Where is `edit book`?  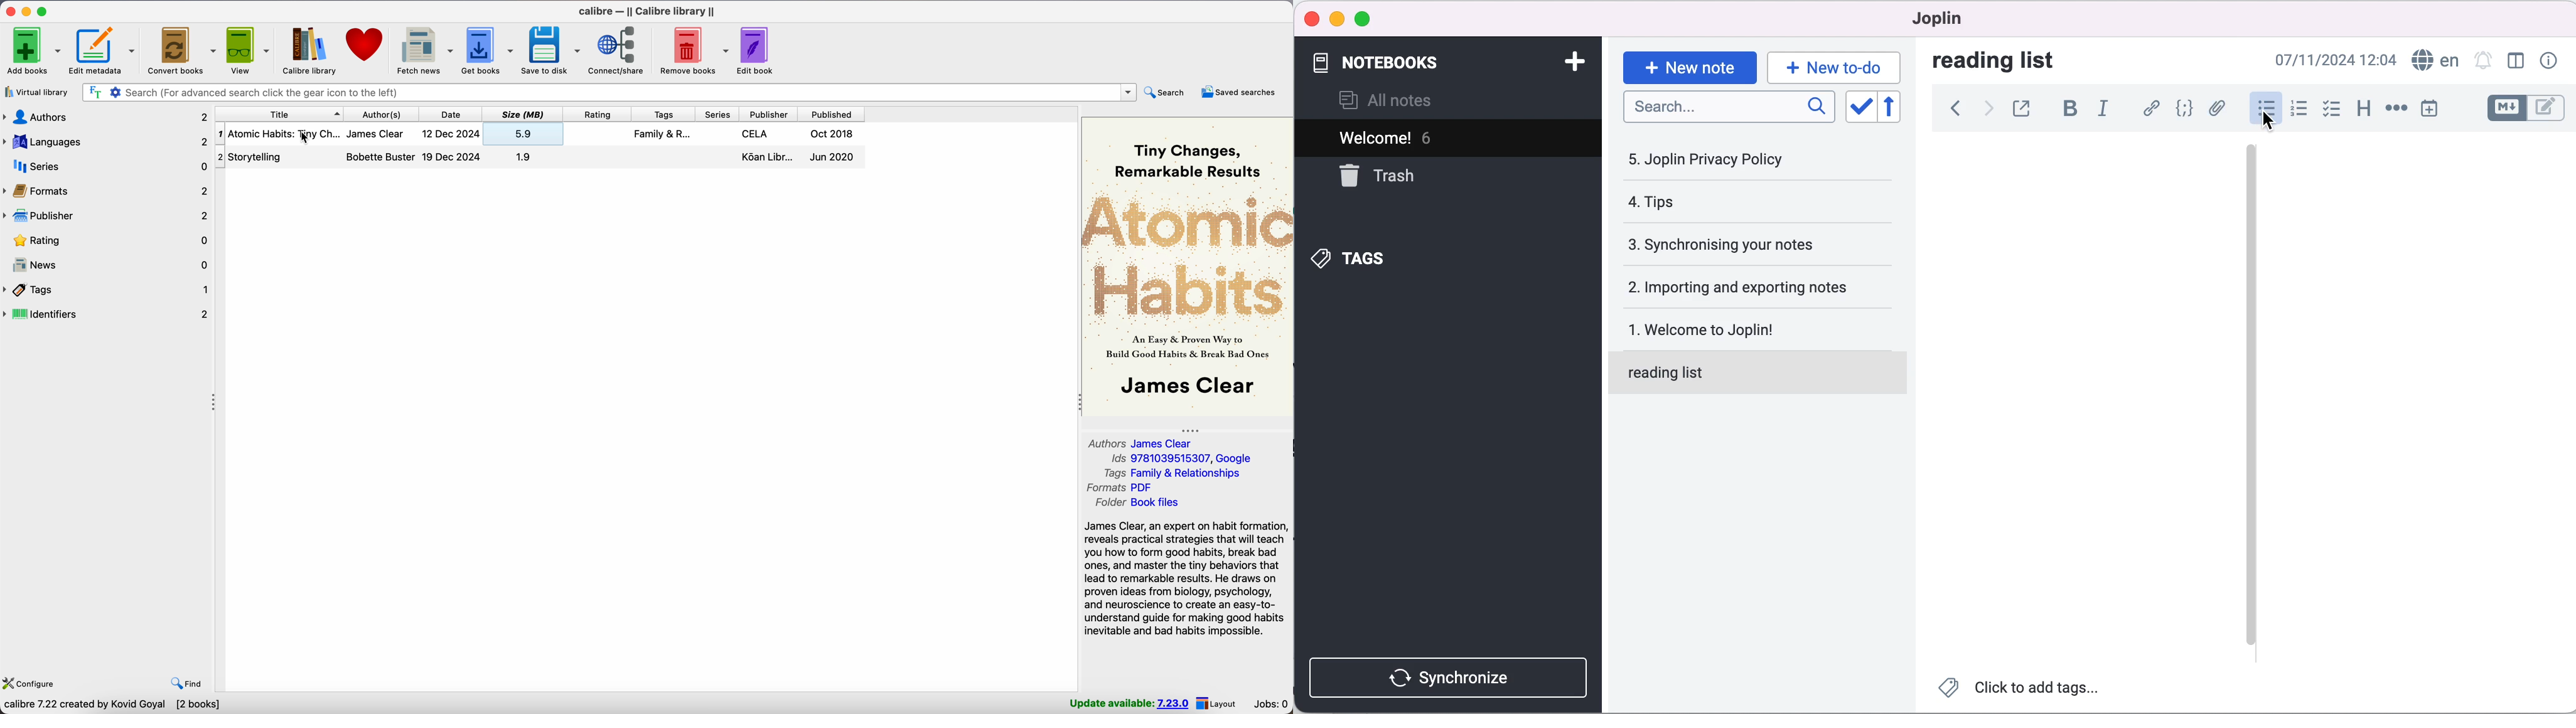
edit book is located at coordinates (758, 52).